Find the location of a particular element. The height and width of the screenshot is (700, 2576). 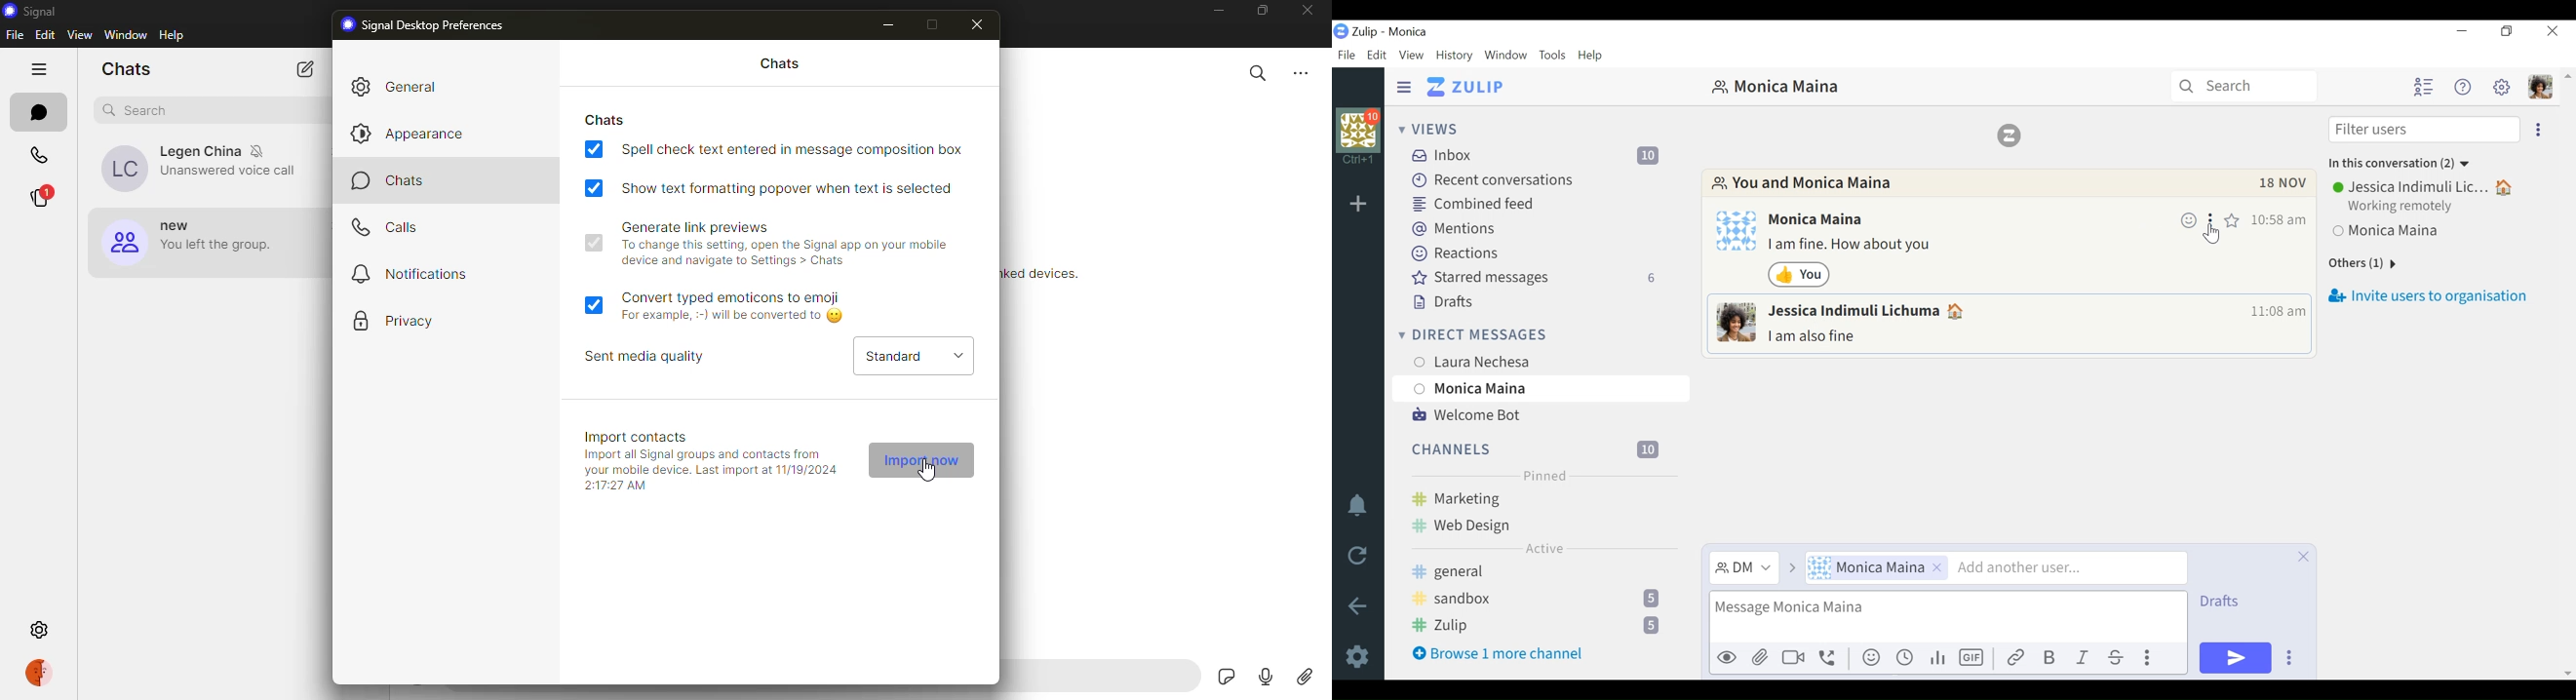

new chat is located at coordinates (306, 67).